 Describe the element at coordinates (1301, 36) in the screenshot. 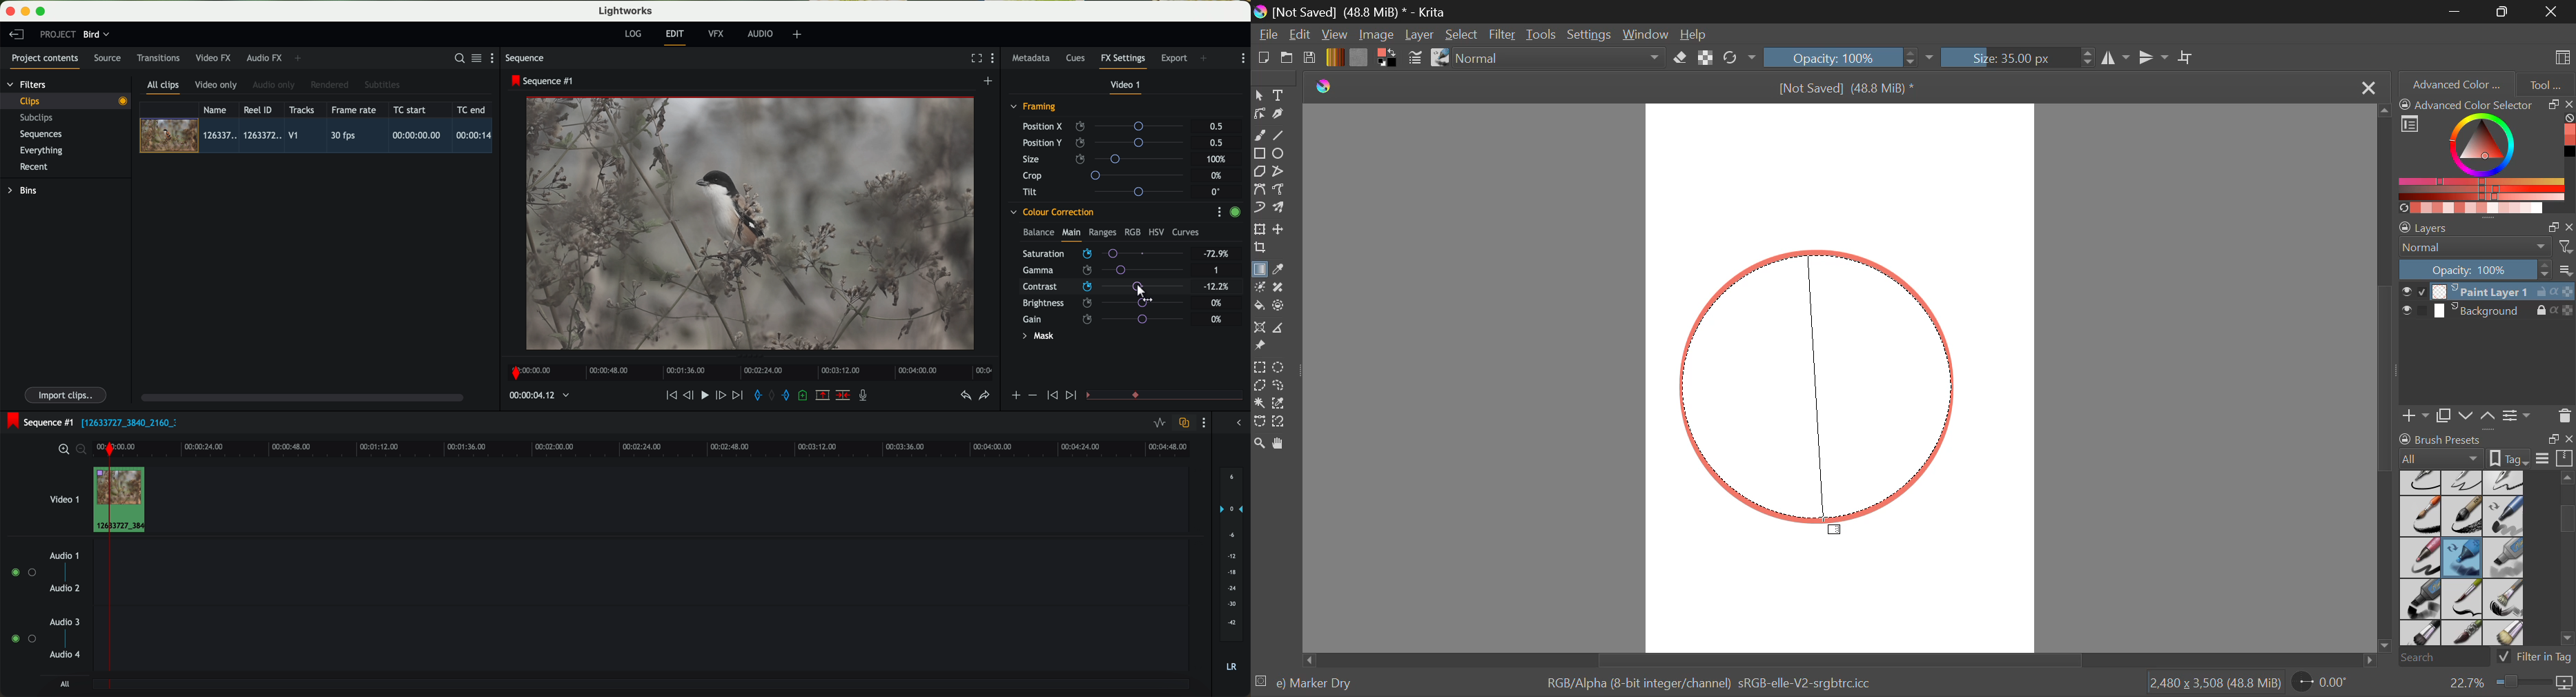

I see `` at that location.